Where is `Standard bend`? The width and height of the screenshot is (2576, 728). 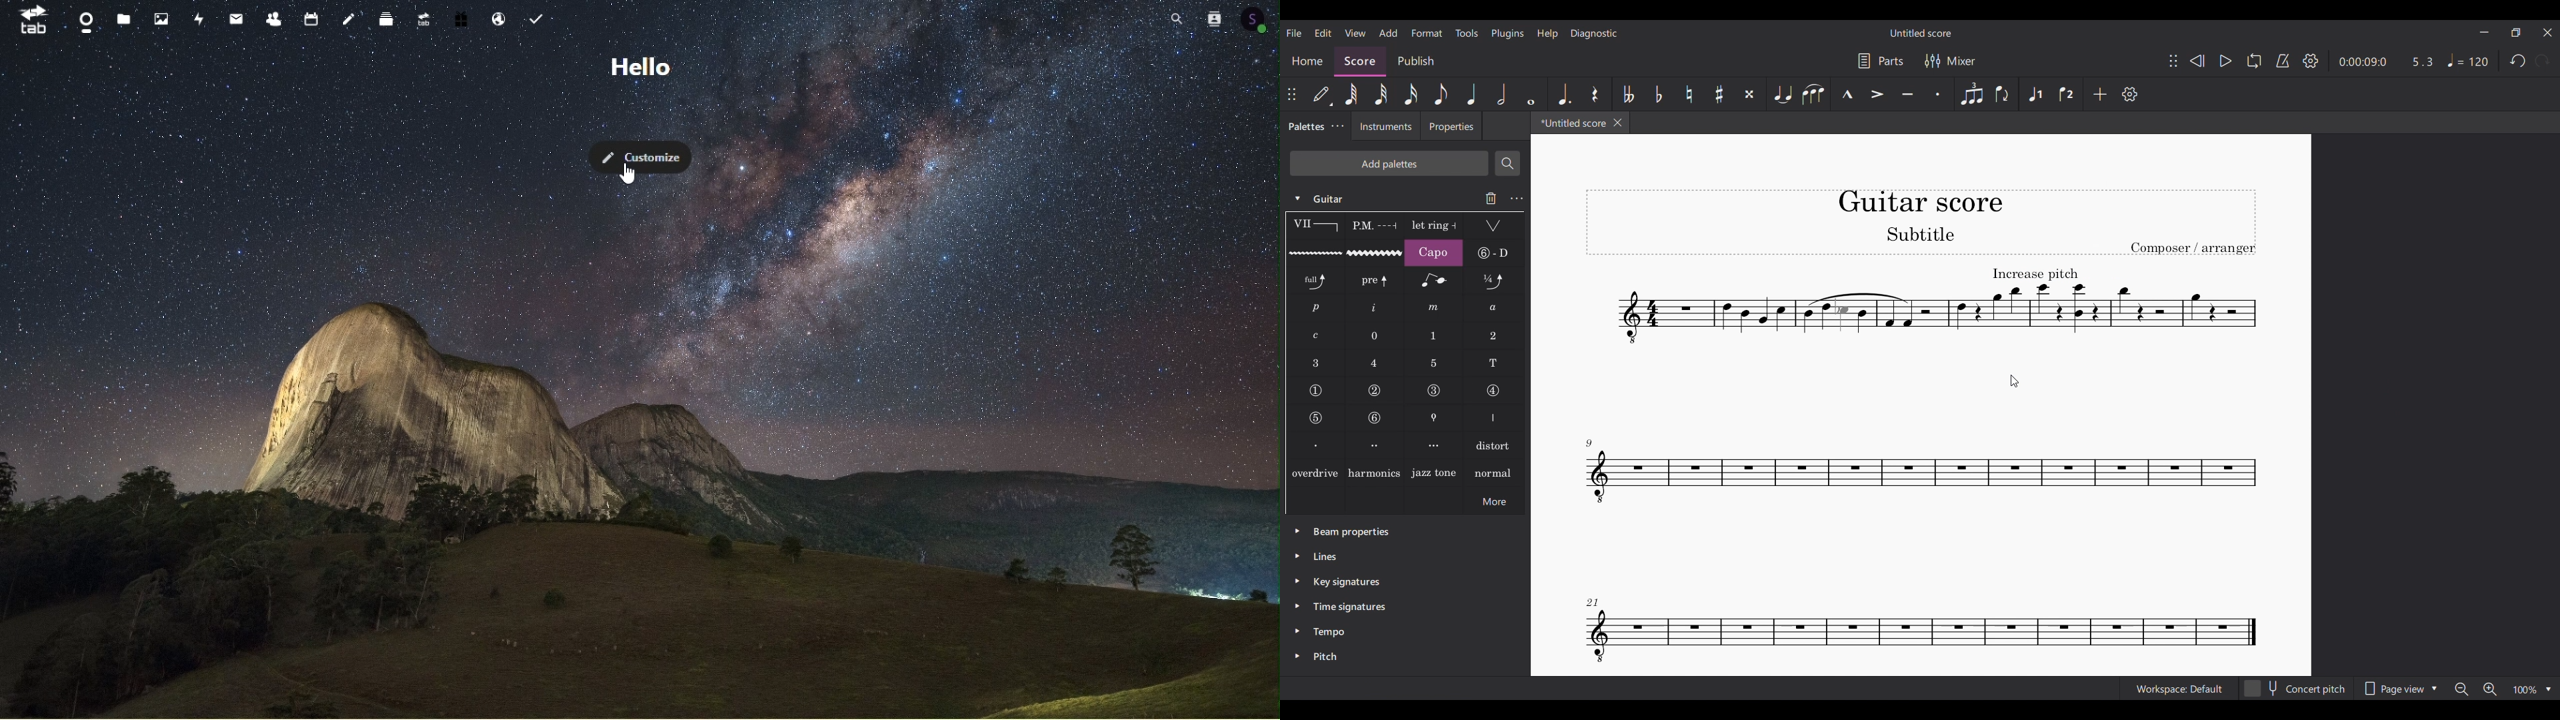 Standard bend is located at coordinates (1316, 281).